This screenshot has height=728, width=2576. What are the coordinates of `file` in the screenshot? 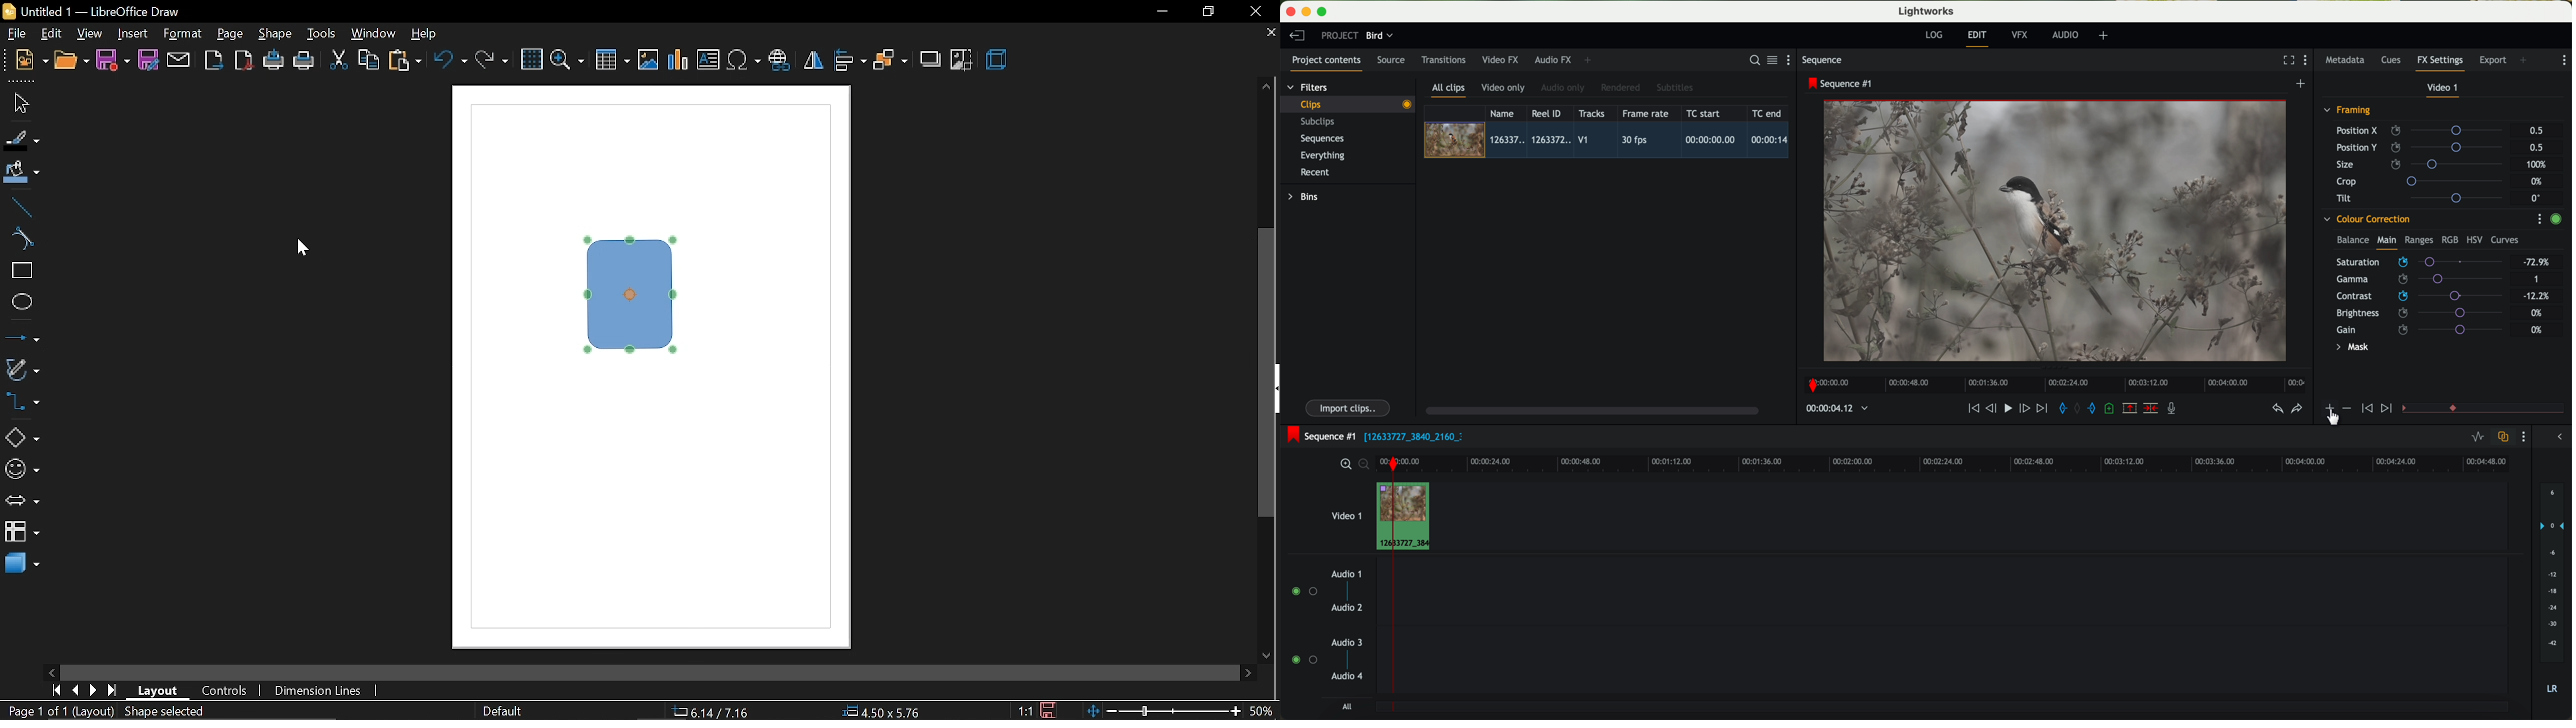 It's located at (19, 34).